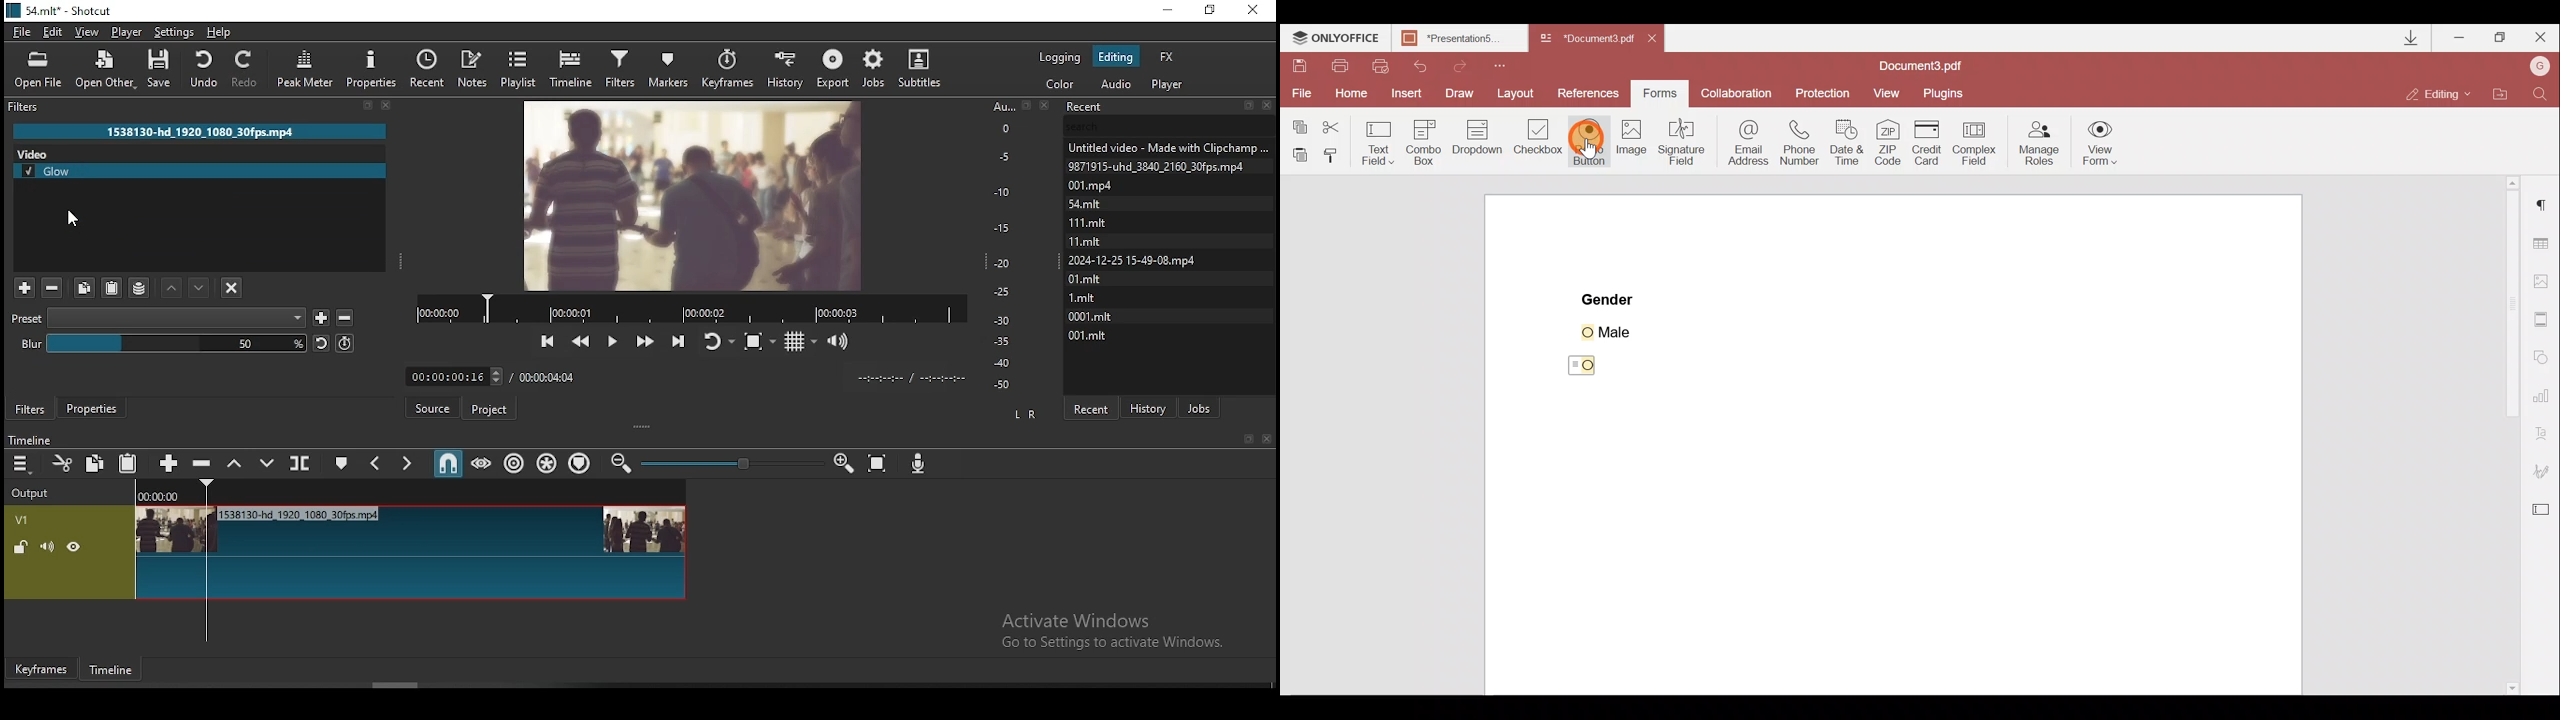 The width and height of the screenshot is (2576, 728). What do you see at coordinates (1100, 222) in the screenshot?
I see `111.mit` at bounding box center [1100, 222].